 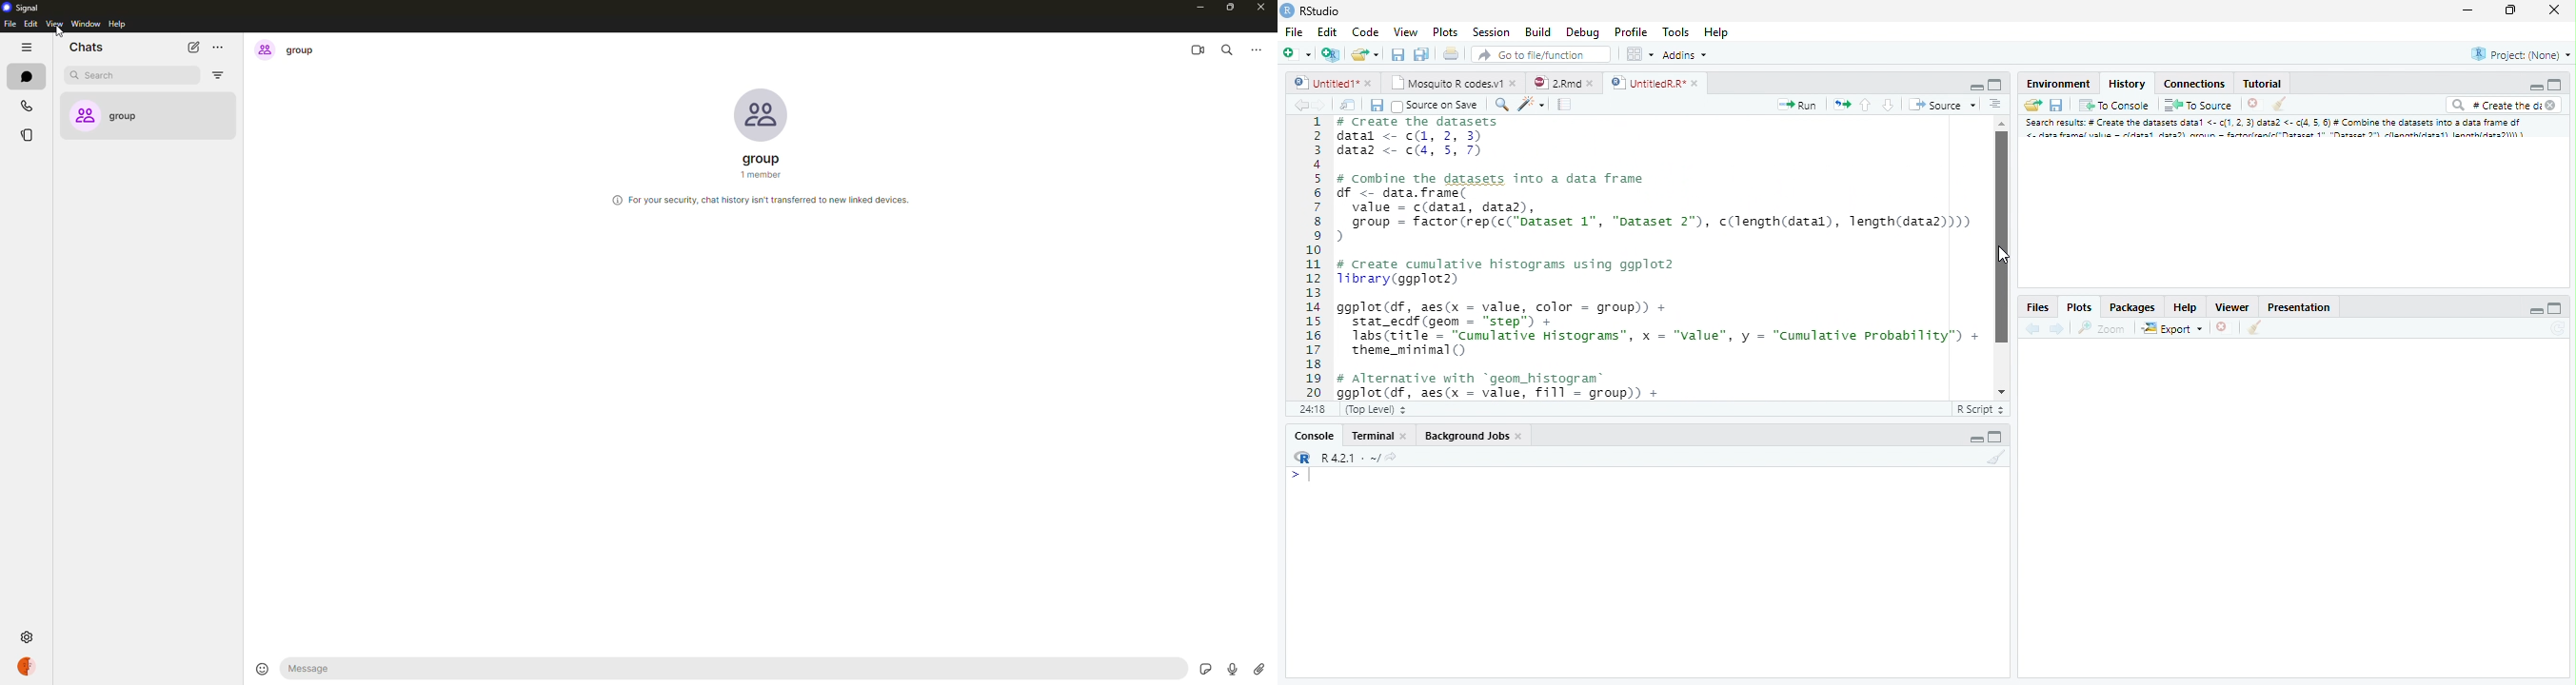 I want to click on R.4.2.1, so click(x=1339, y=458).